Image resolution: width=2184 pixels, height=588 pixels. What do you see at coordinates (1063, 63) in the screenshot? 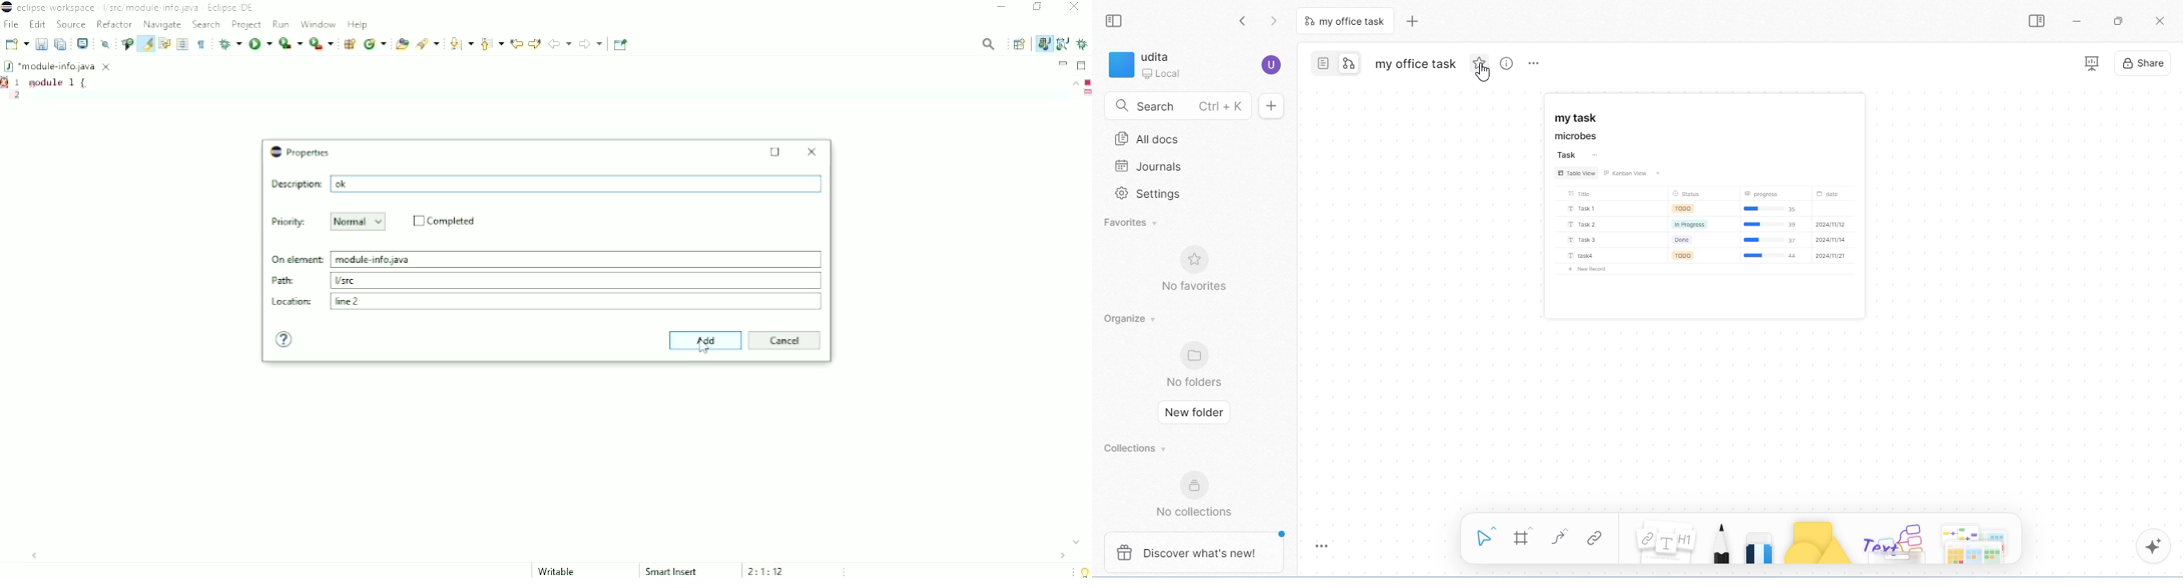
I see `Minimize` at bounding box center [1063, 63].